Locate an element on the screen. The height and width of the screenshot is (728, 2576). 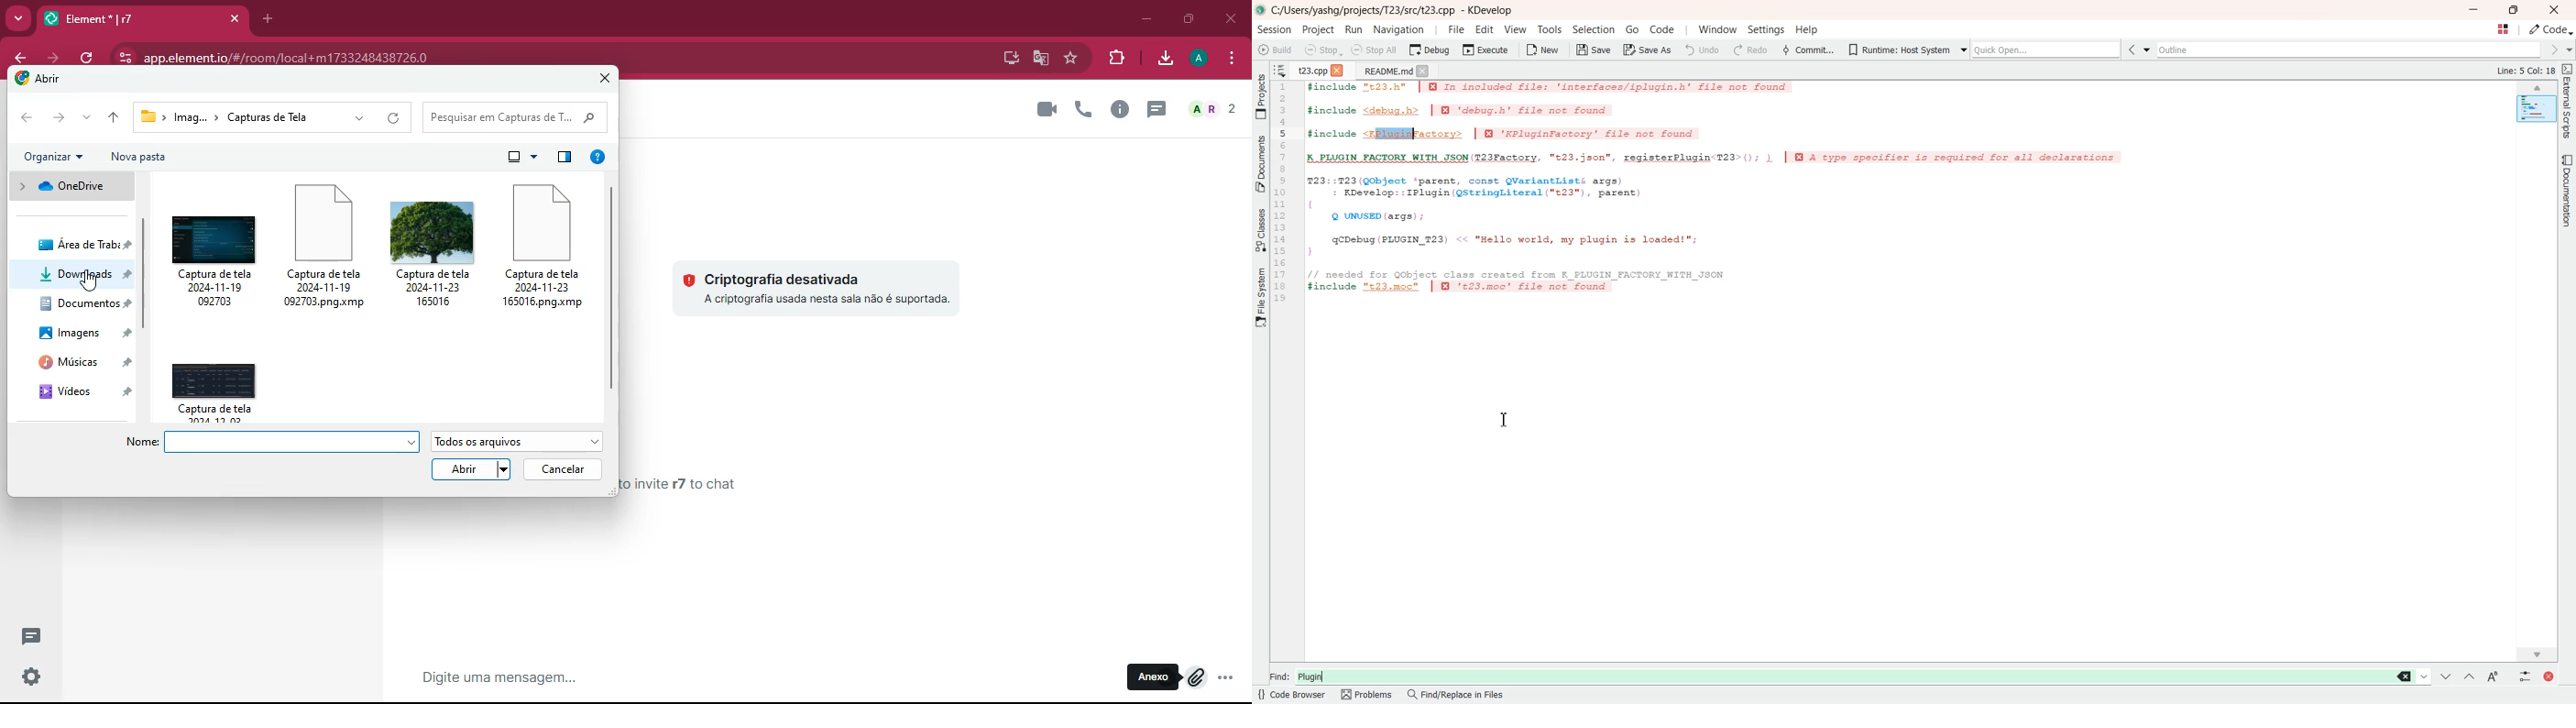
images is located at coordinates (88, 333).